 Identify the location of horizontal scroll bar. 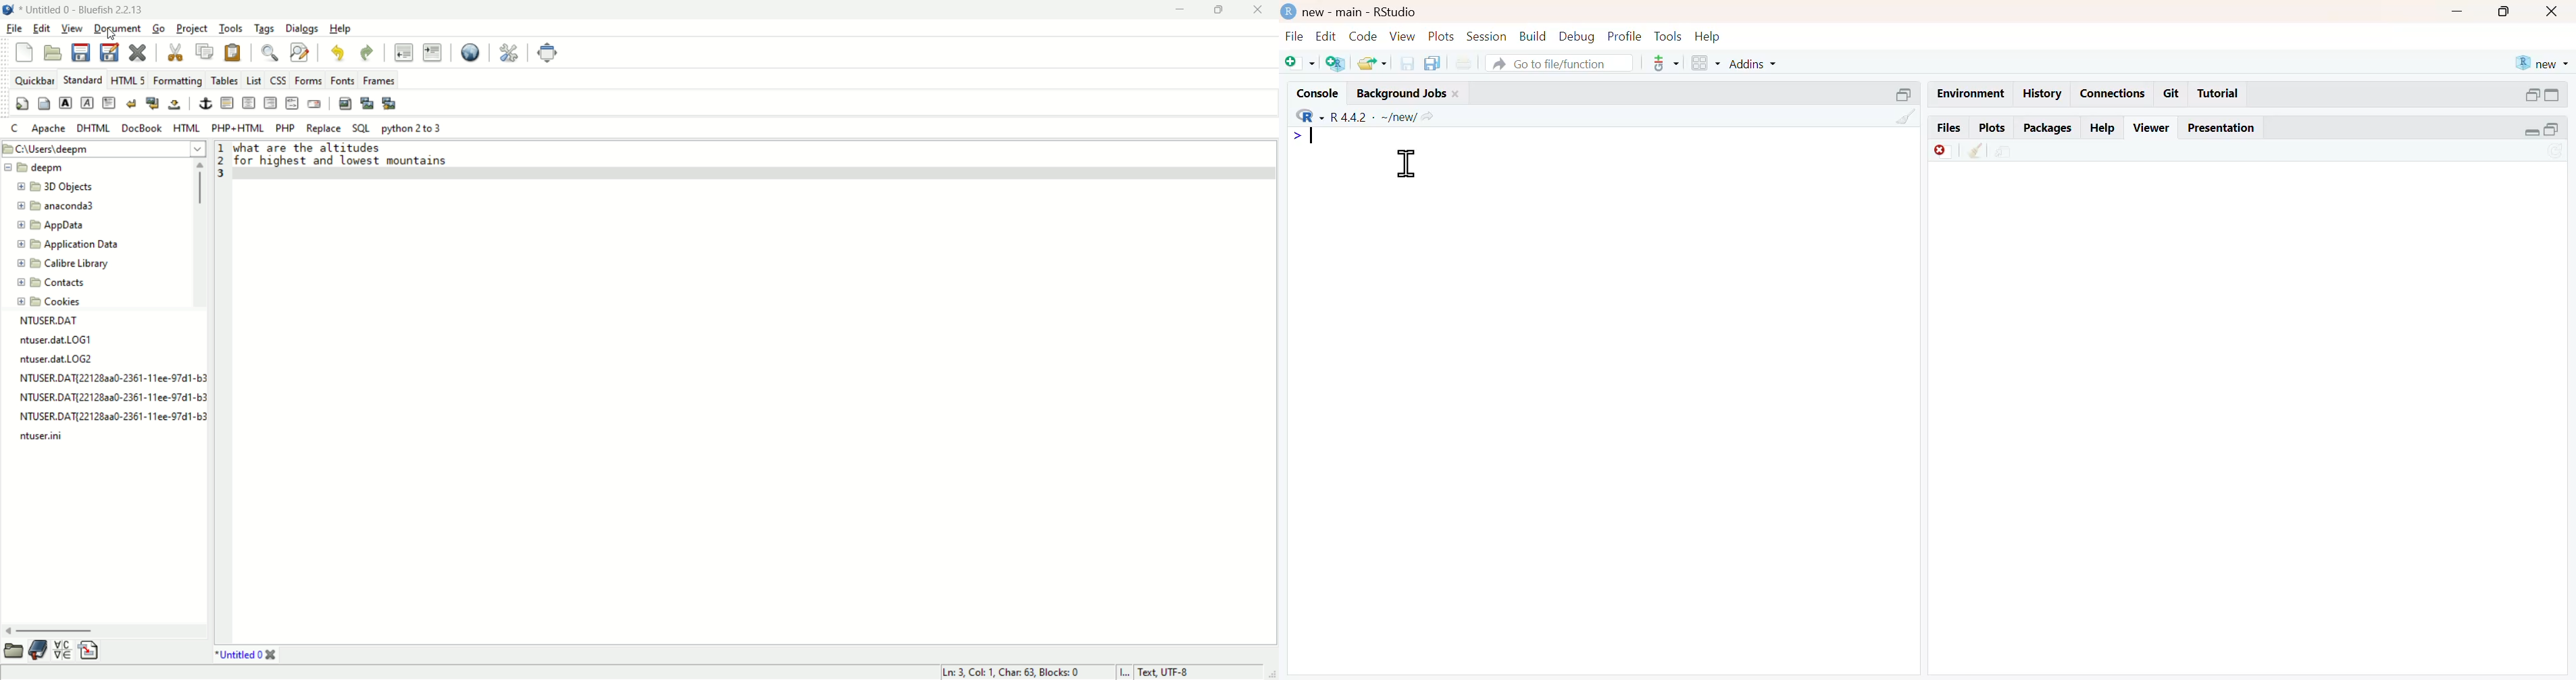
(103, 628).